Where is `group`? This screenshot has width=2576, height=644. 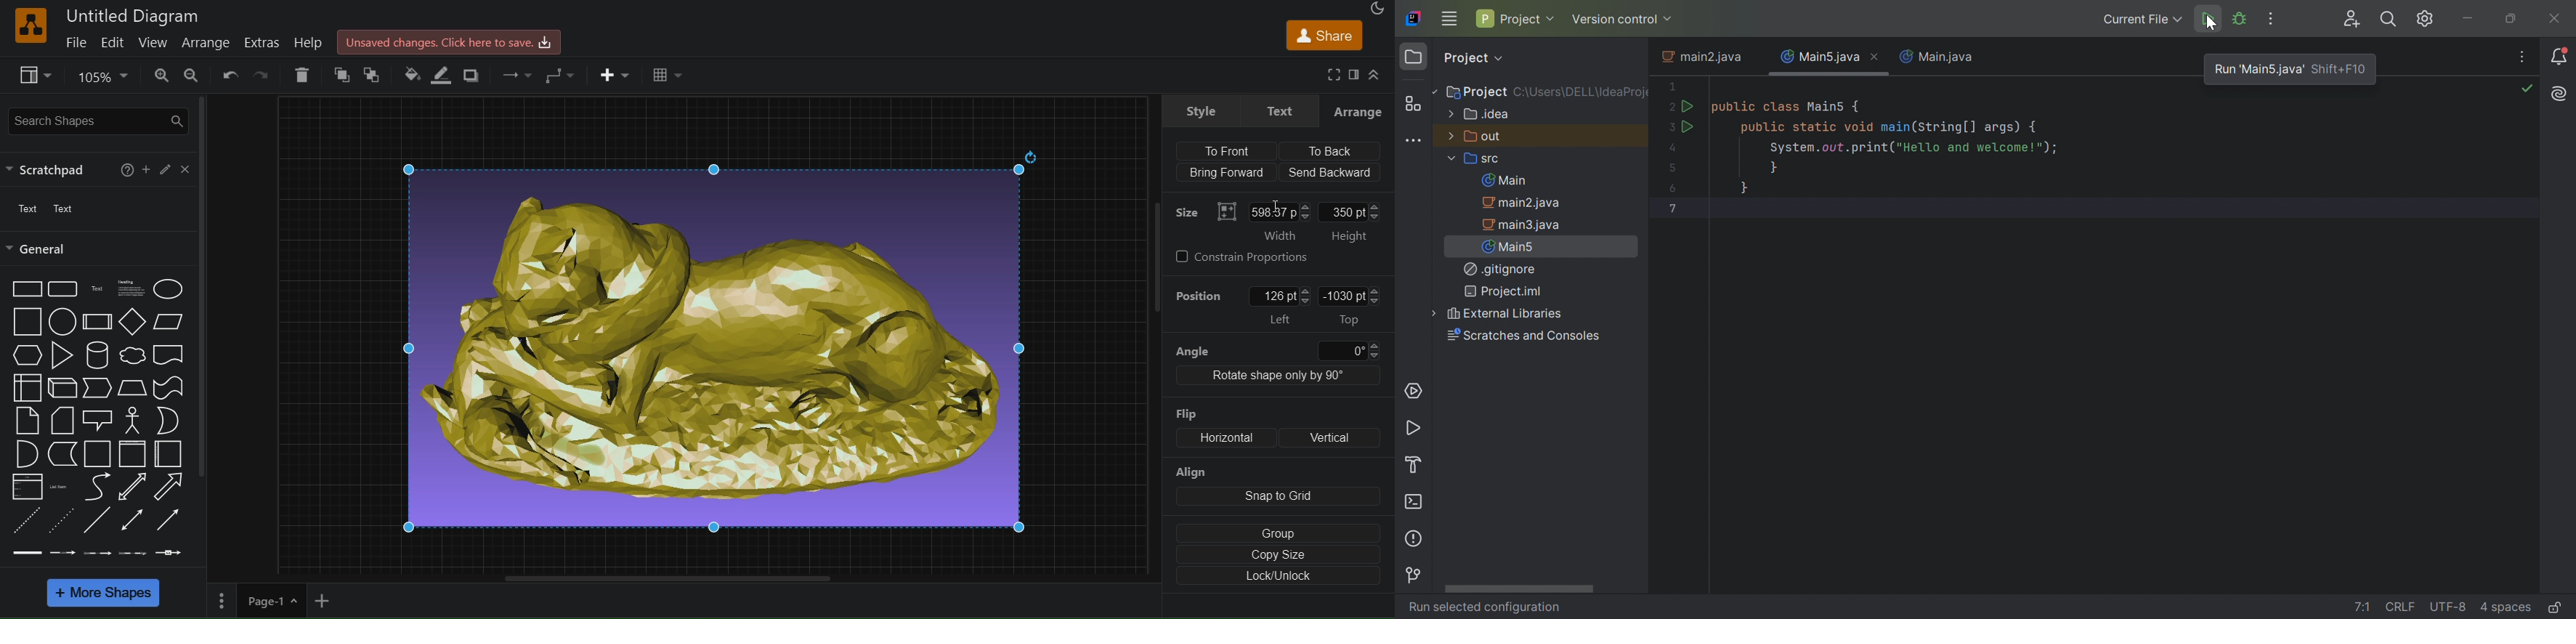 group is located at coordinates (1273, 532).